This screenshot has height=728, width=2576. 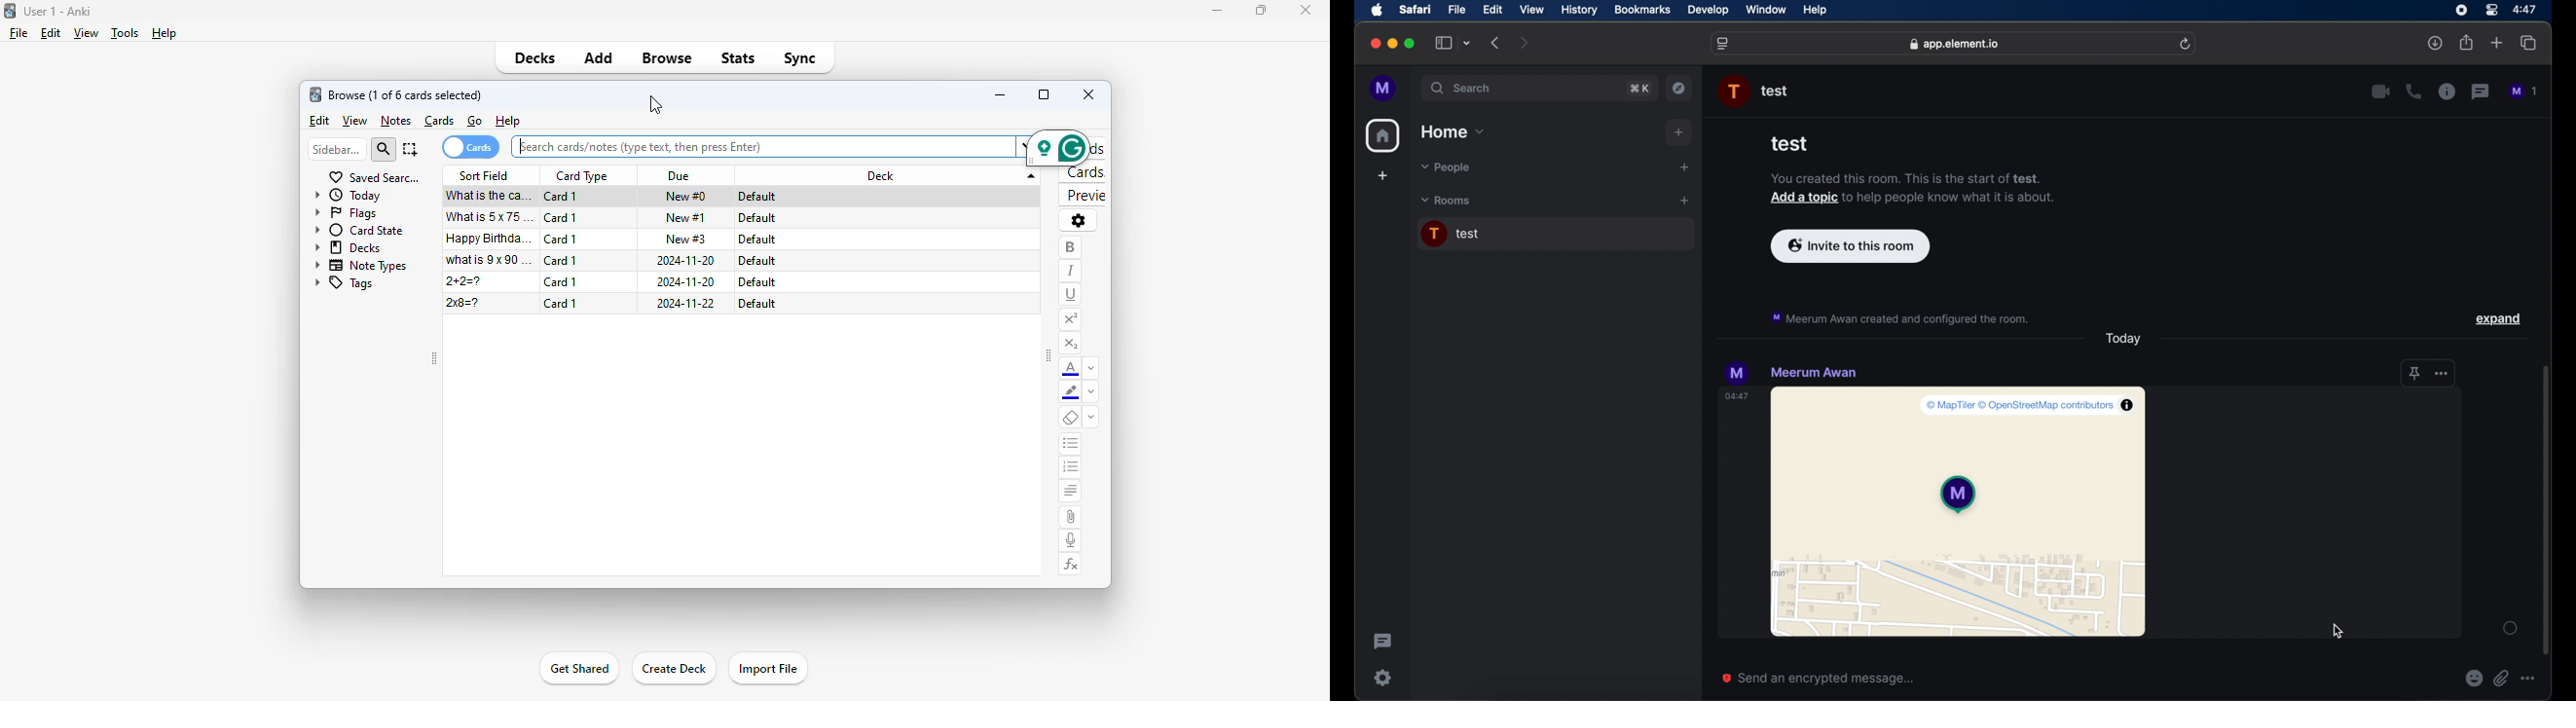 I want to click on note types, so click(x=359, y=266).